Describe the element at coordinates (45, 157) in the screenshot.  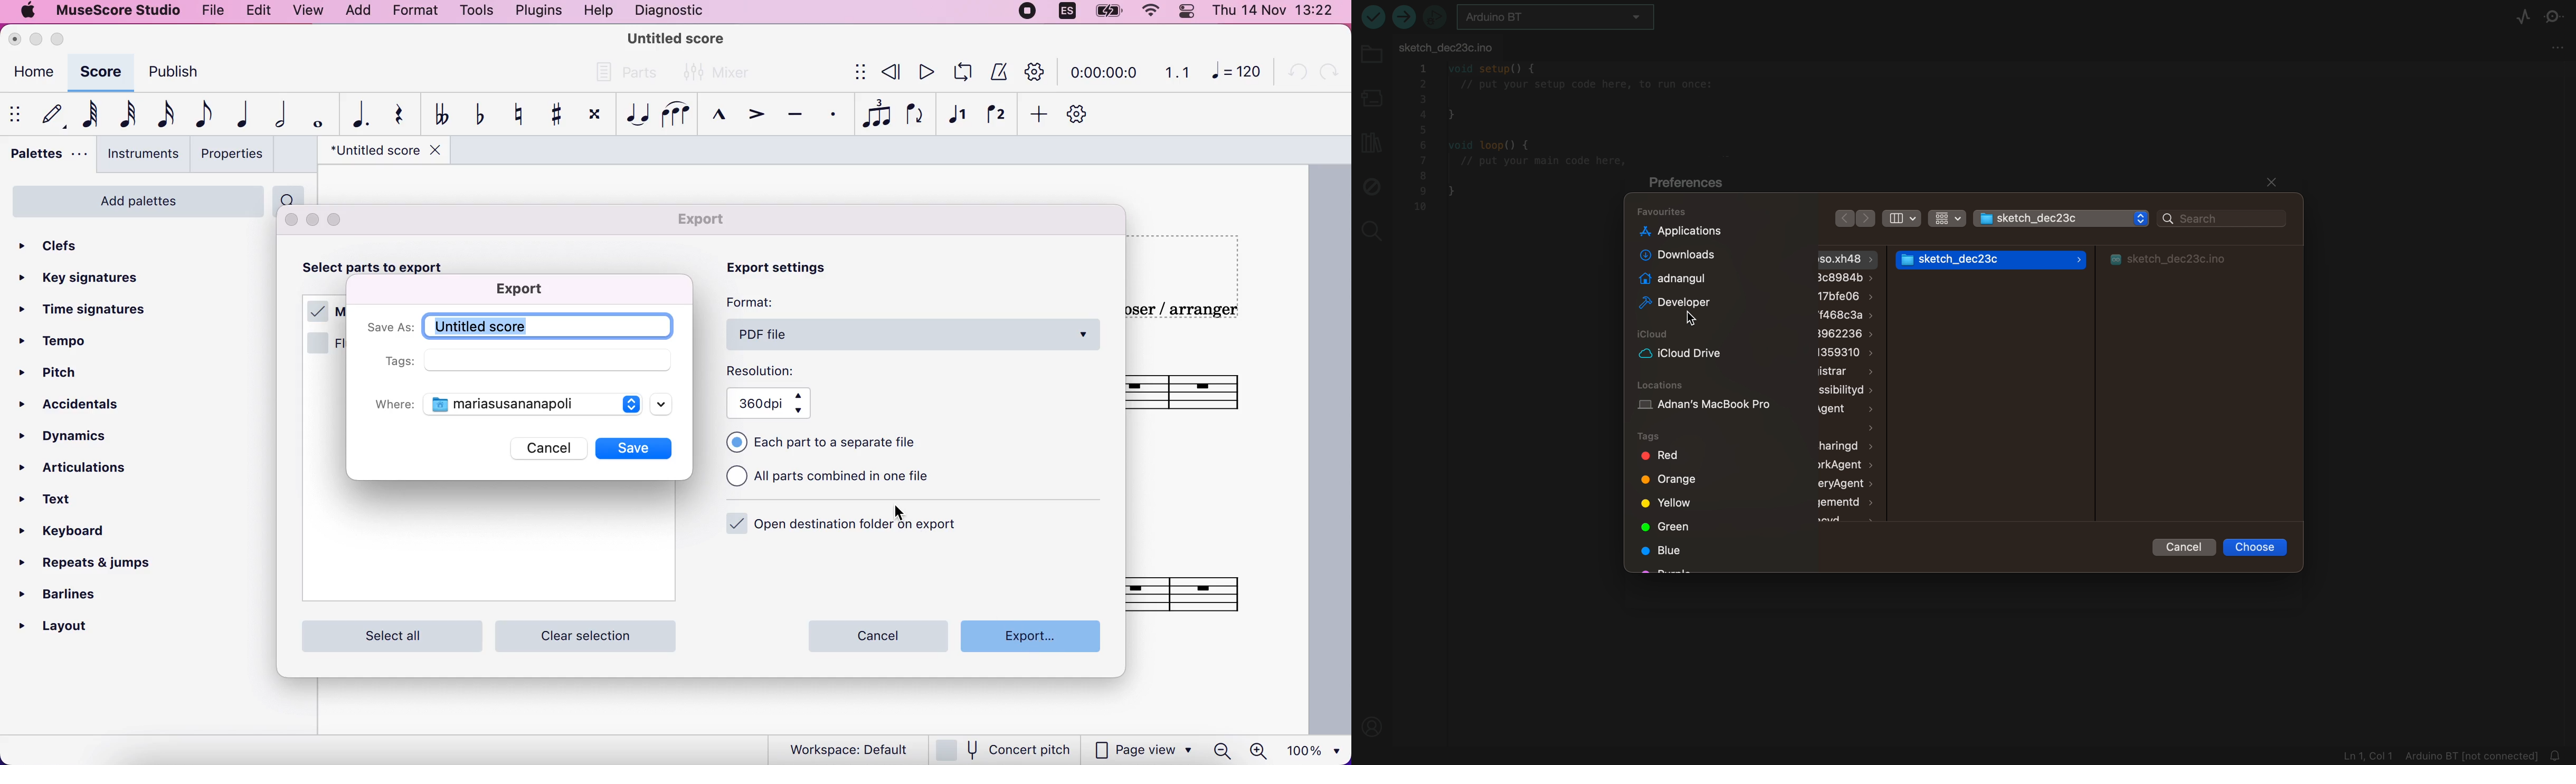
I see `palettes` at that location.